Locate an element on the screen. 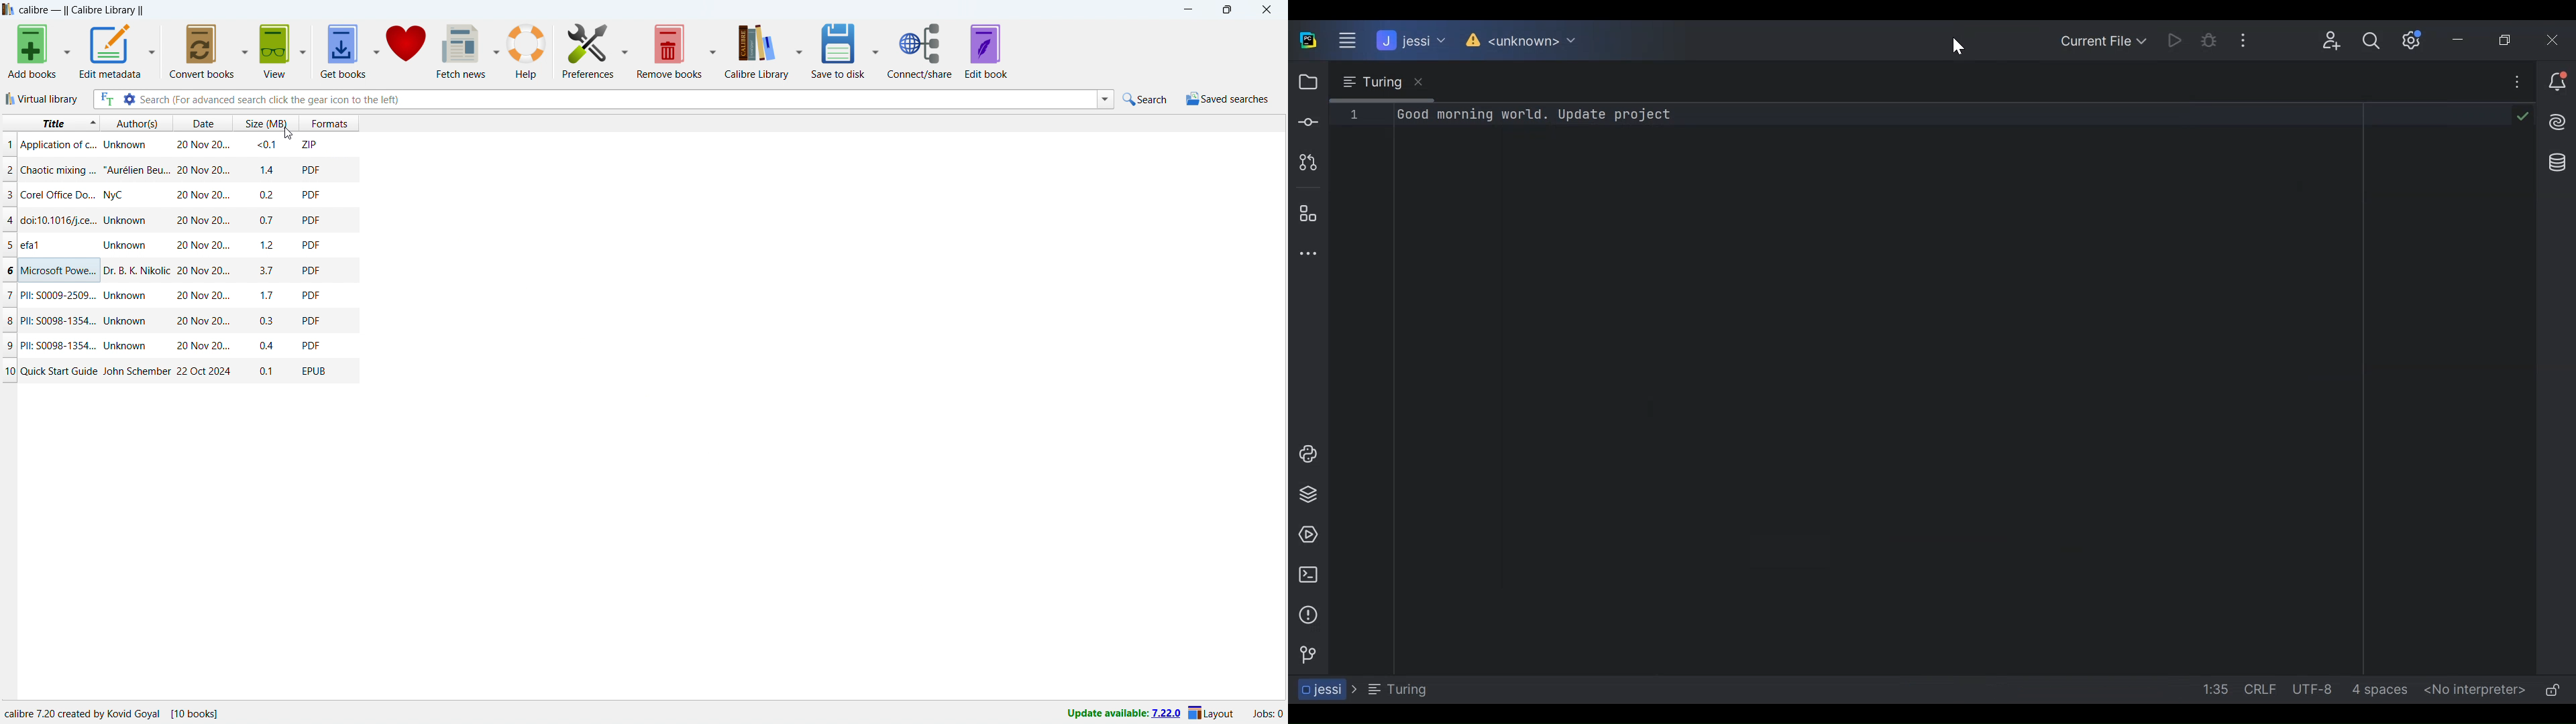 This screenshot has width=2576, height=728. author is located at coordinates (128, 219).